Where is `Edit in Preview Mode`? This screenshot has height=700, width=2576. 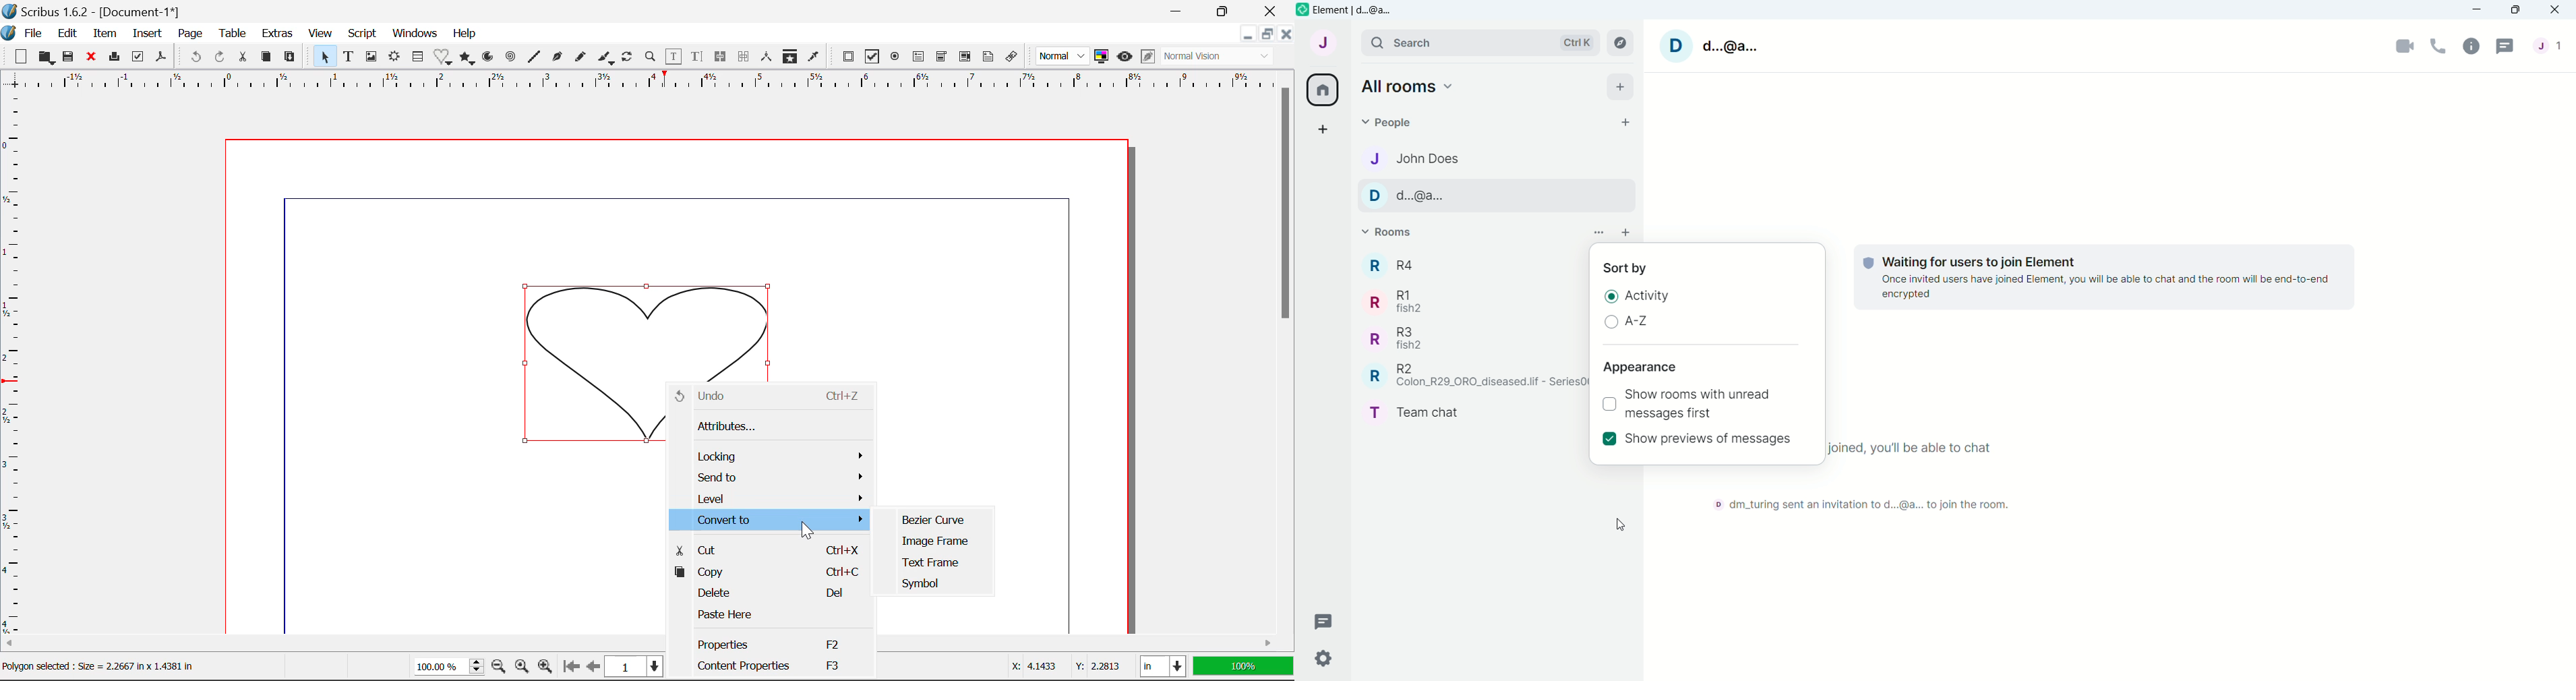 Edit in Preview Mode is located at coordinates (1147, 57).